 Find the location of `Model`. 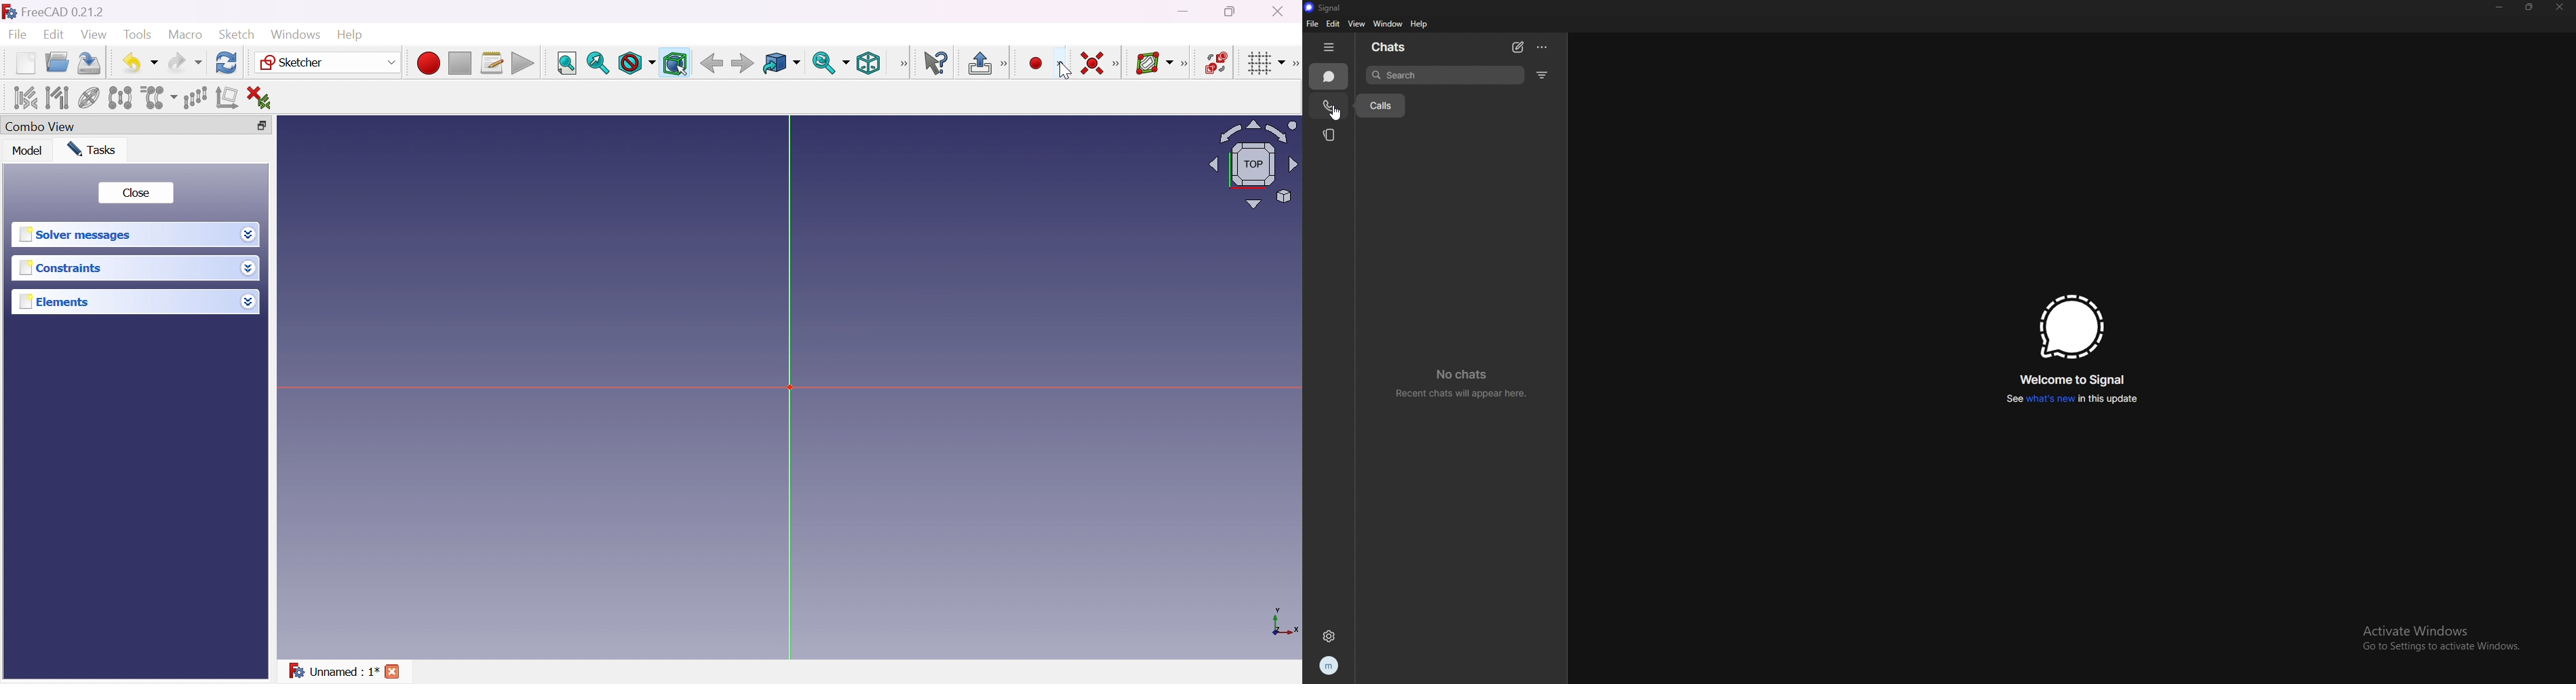

Model is located at coordinates (28, 151).